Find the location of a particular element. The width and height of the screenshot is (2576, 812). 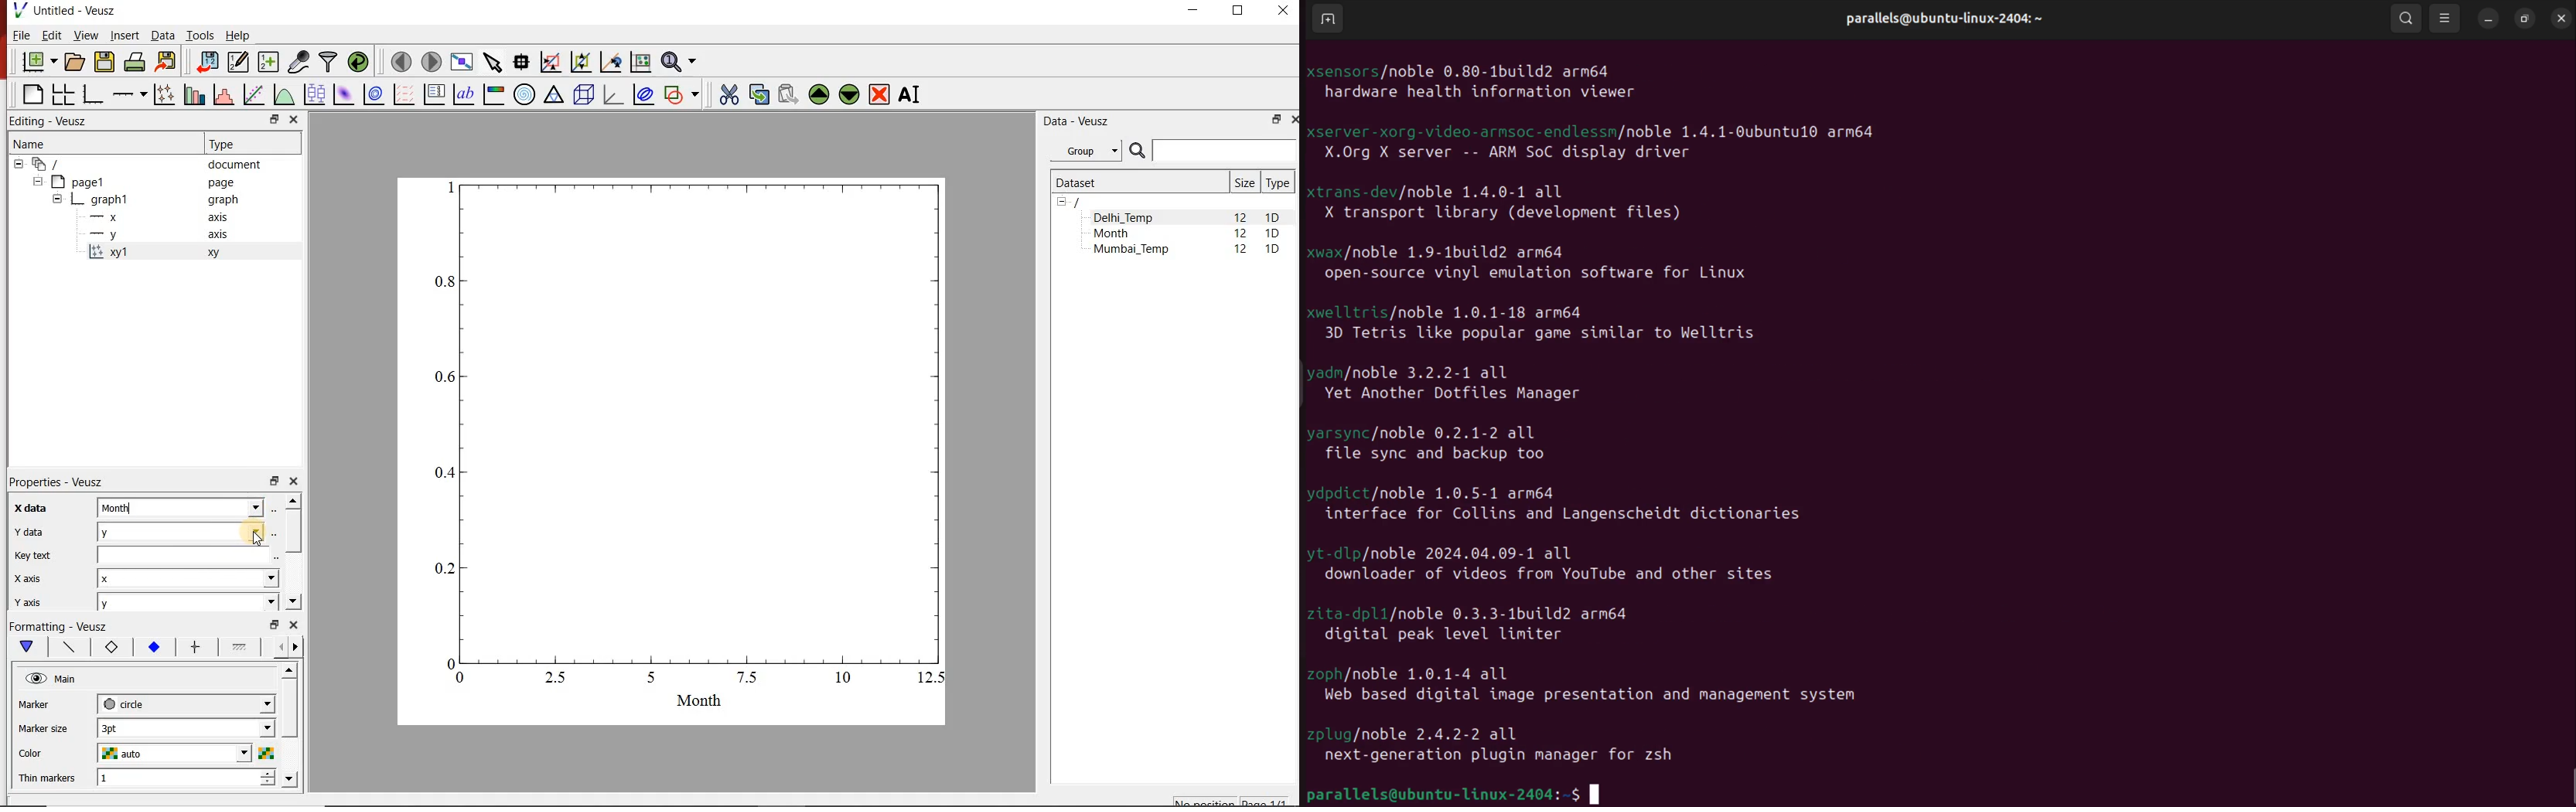

y axis is located at coordinates (26, 602).